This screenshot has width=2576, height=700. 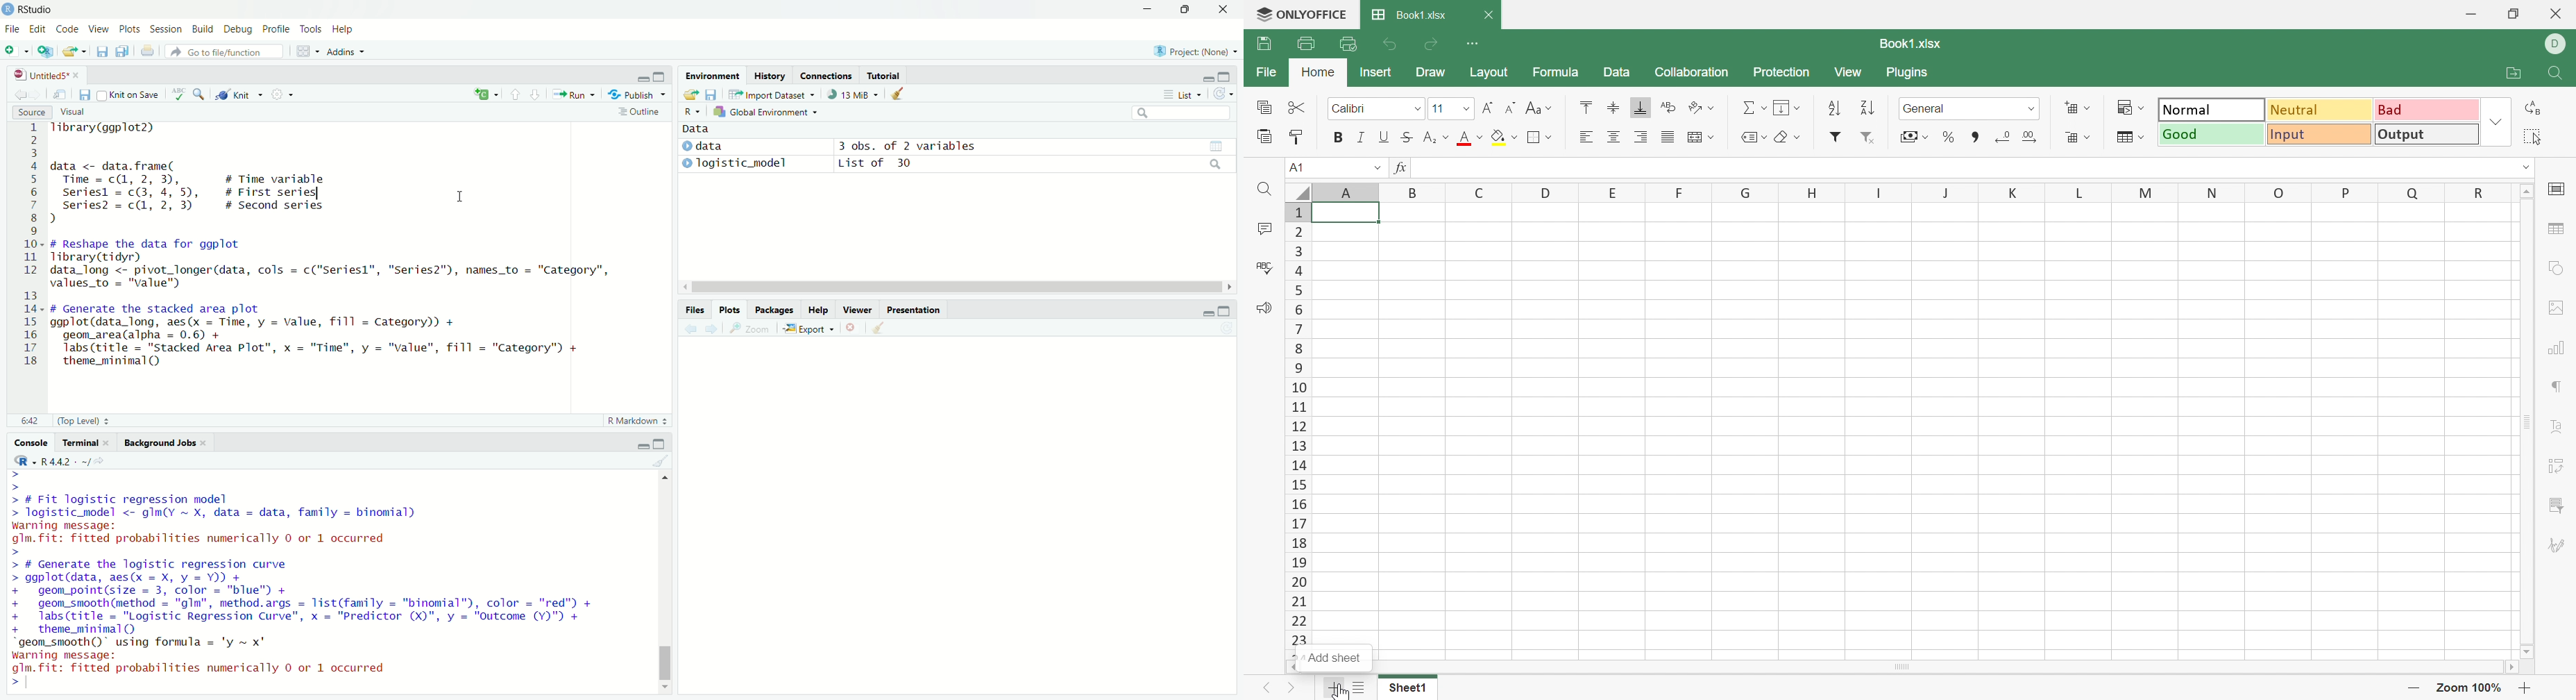 I want to click on 10, so click(x=1299, y=389).